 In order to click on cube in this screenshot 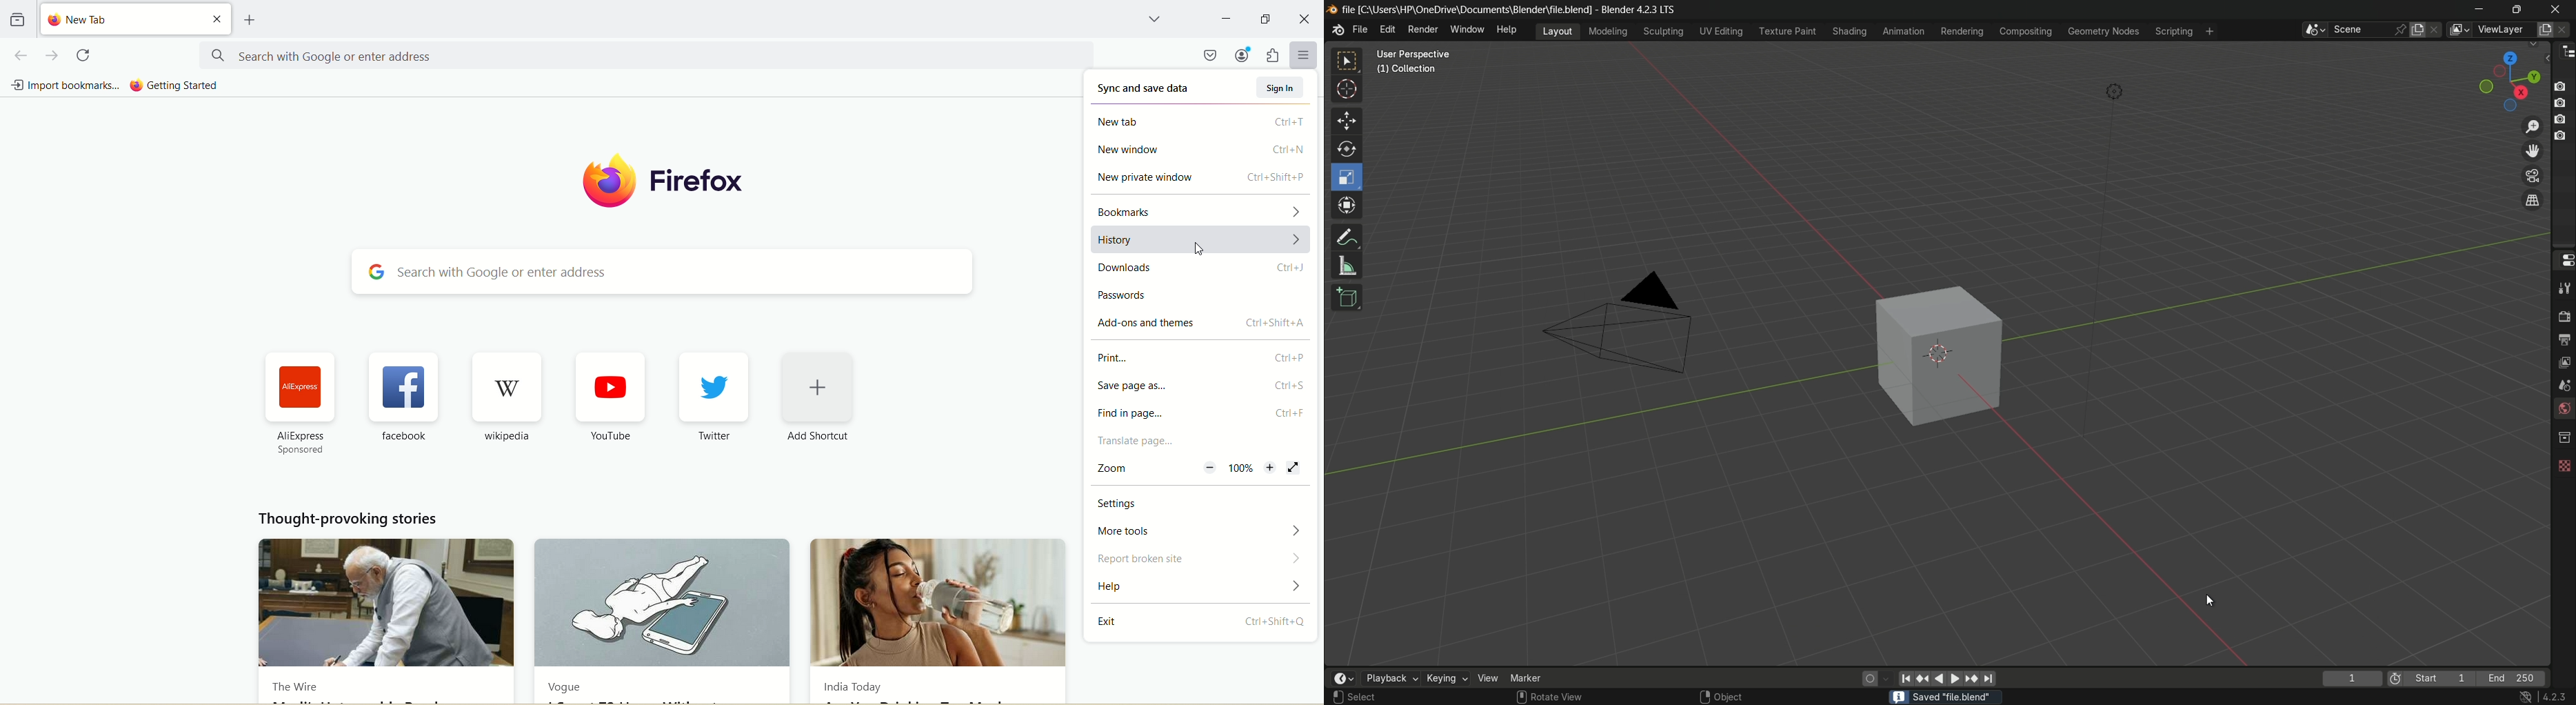, I will do `click(1931, 355)`.